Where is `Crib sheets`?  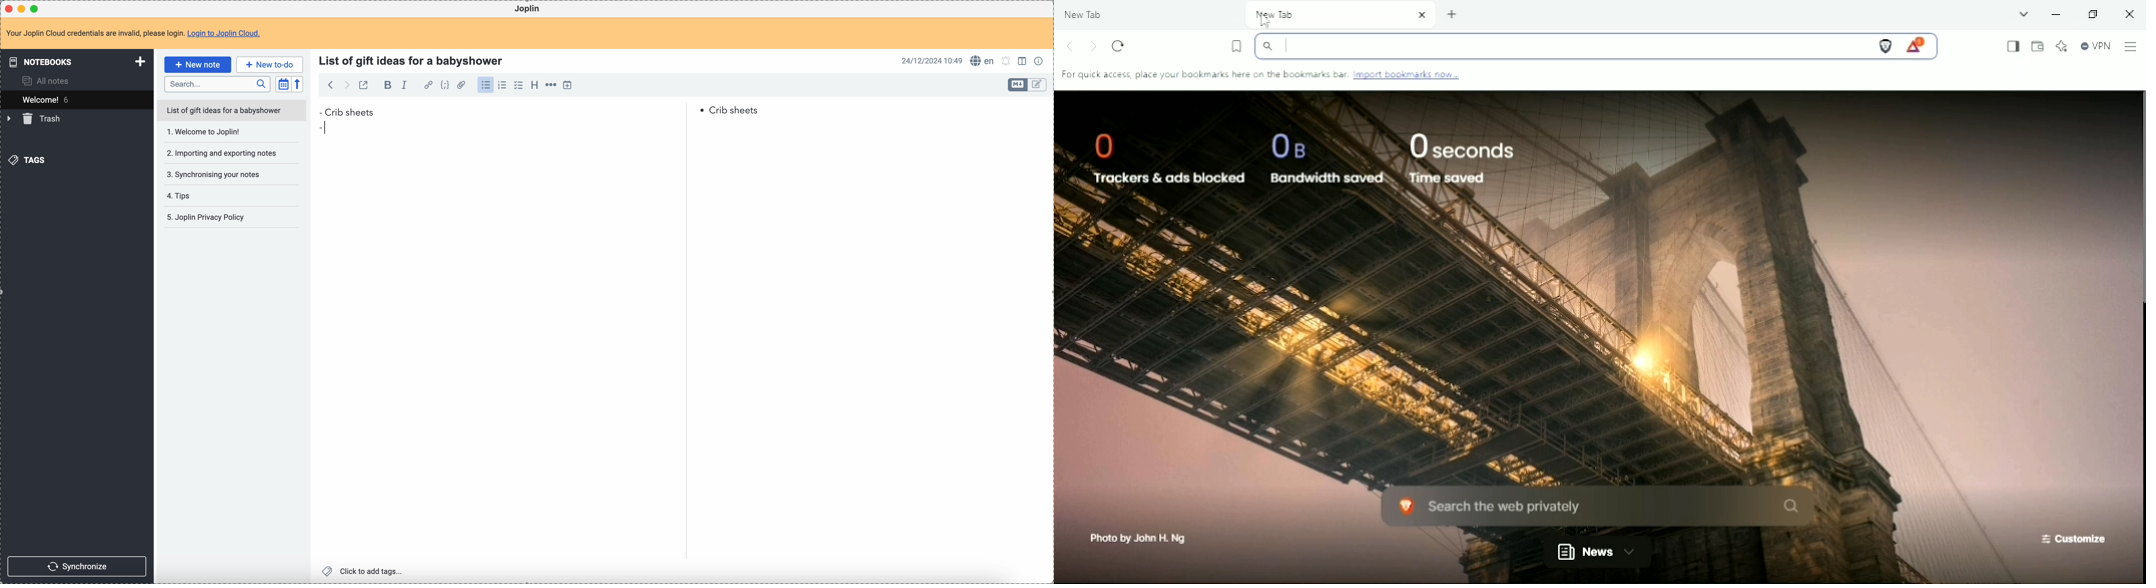
Crib sheets is located at coordinates (545, 111).